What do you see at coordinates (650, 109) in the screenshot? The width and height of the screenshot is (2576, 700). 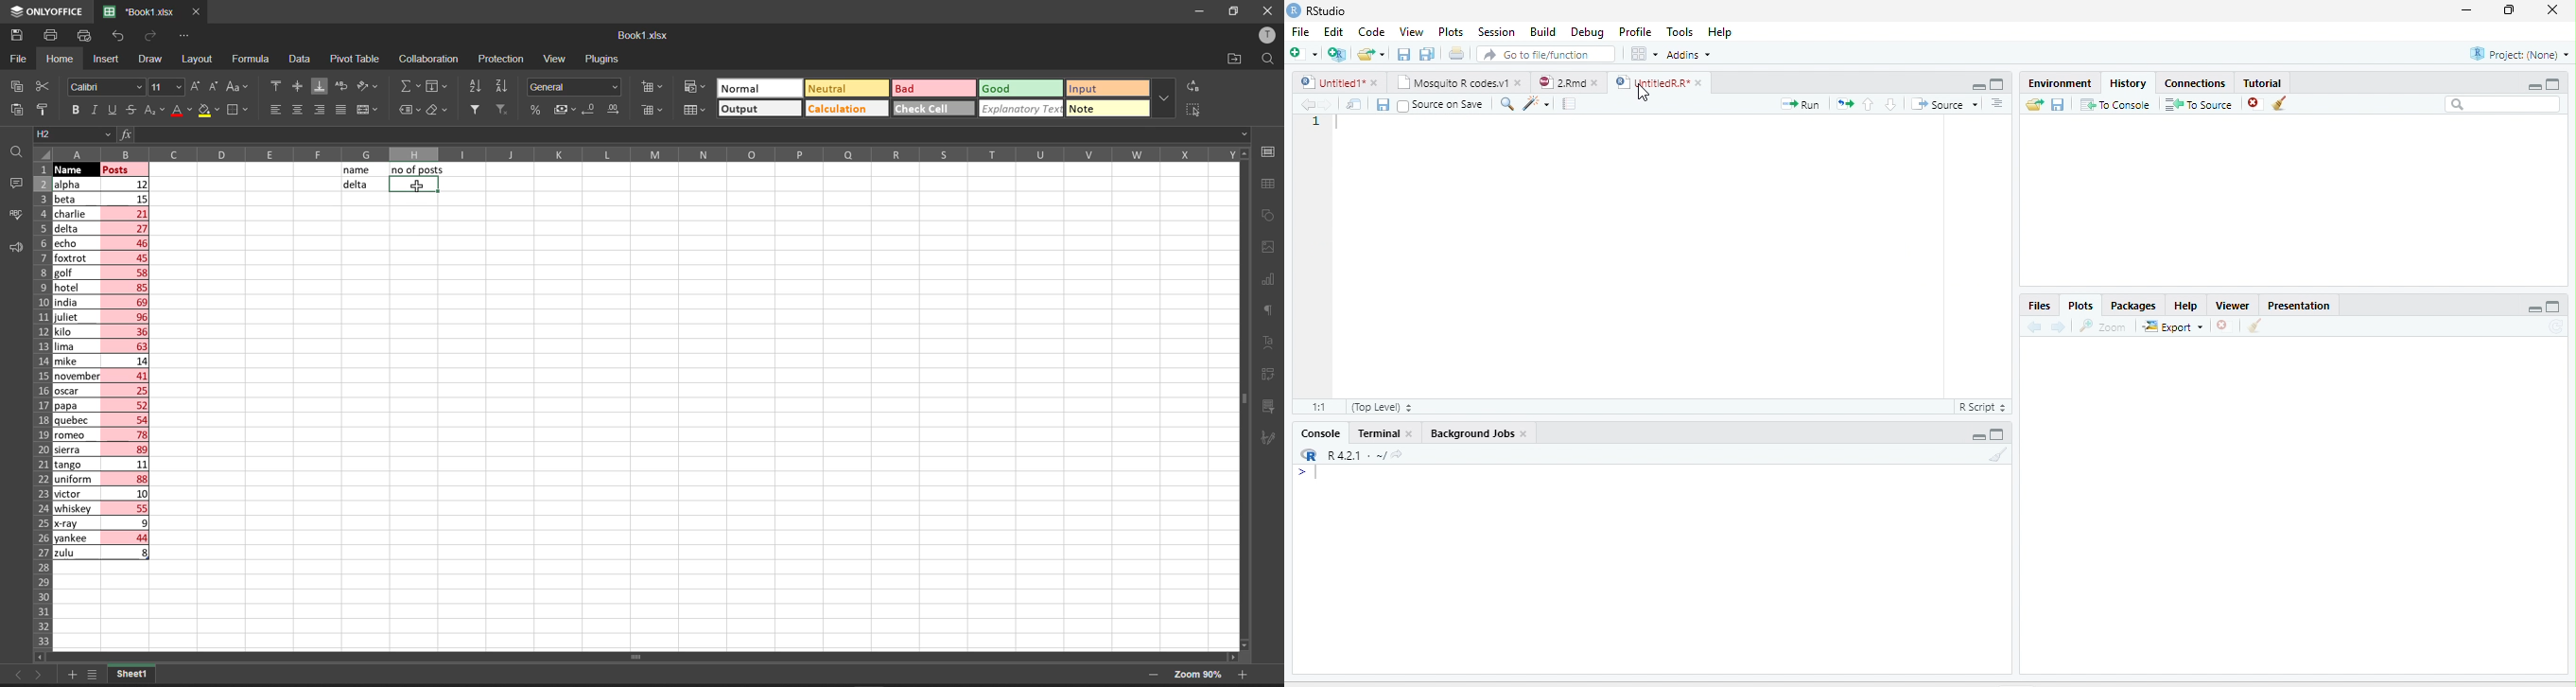 I see `delete cells` at bounding box center [650, 109].